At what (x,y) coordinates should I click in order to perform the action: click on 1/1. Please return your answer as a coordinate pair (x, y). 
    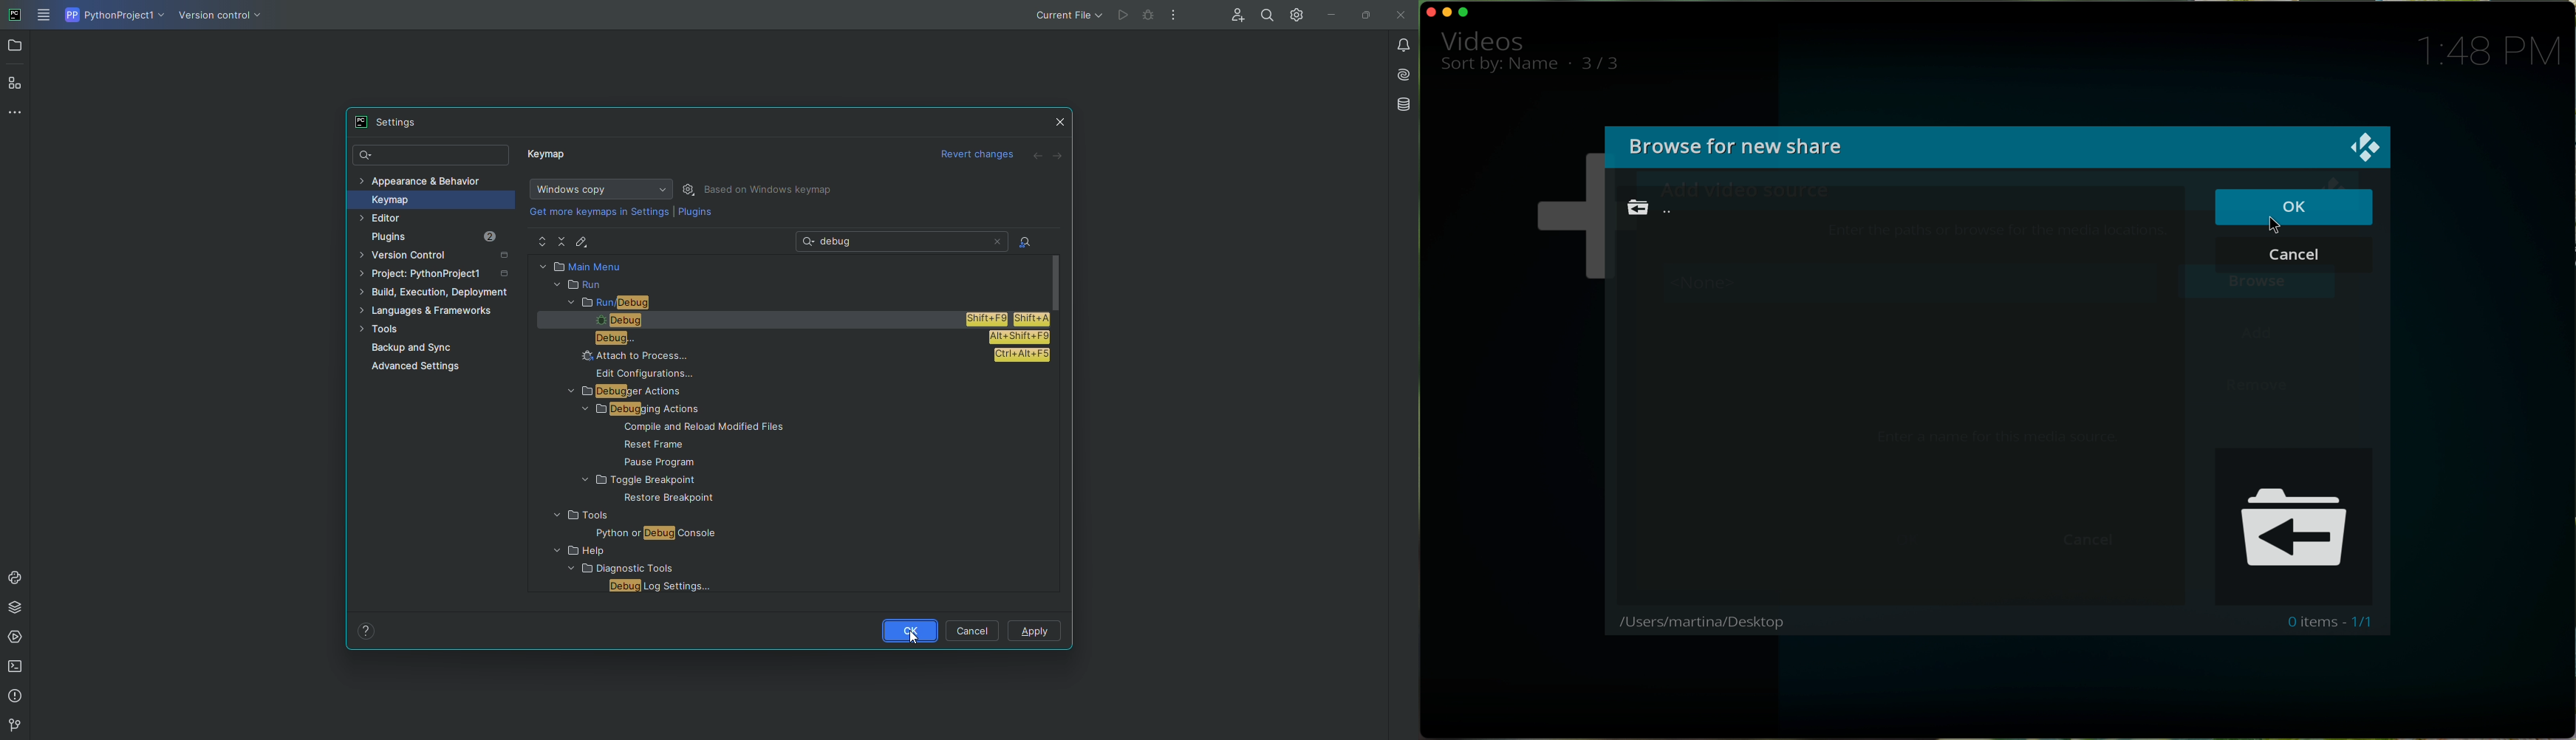
    Looking at the image, I should click on (2365, 622).